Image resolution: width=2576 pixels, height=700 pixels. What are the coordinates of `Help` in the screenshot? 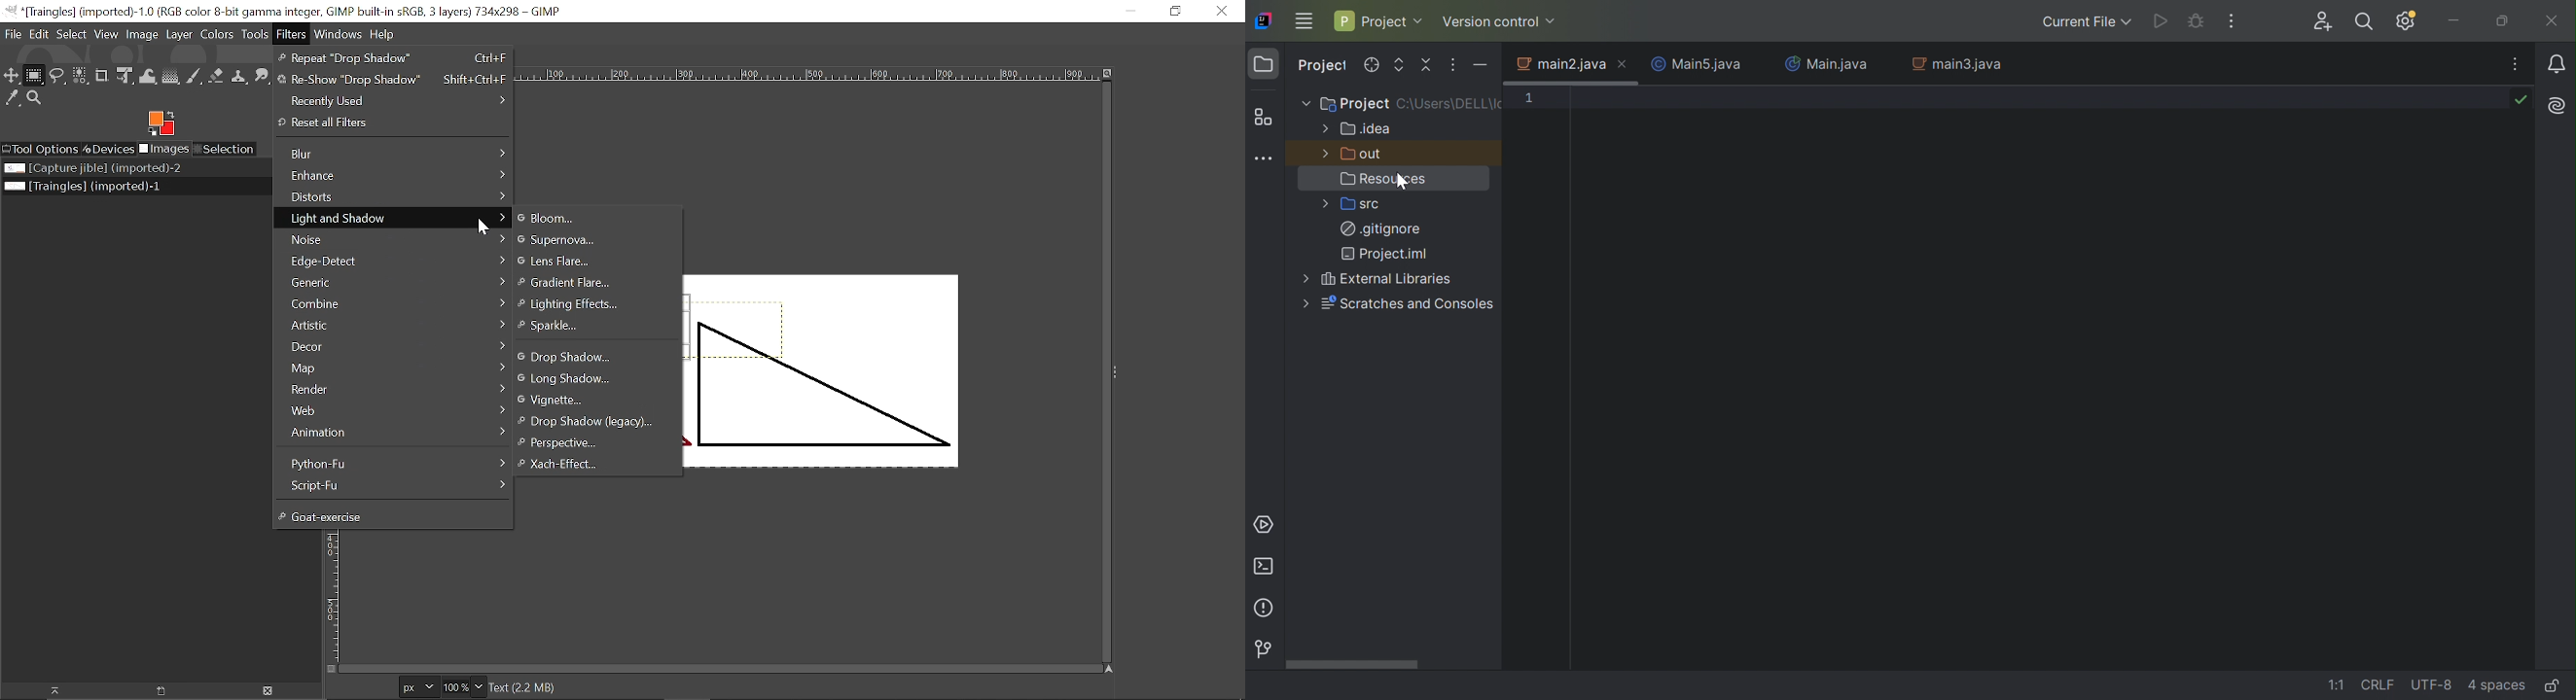 It's located at (382, 34).